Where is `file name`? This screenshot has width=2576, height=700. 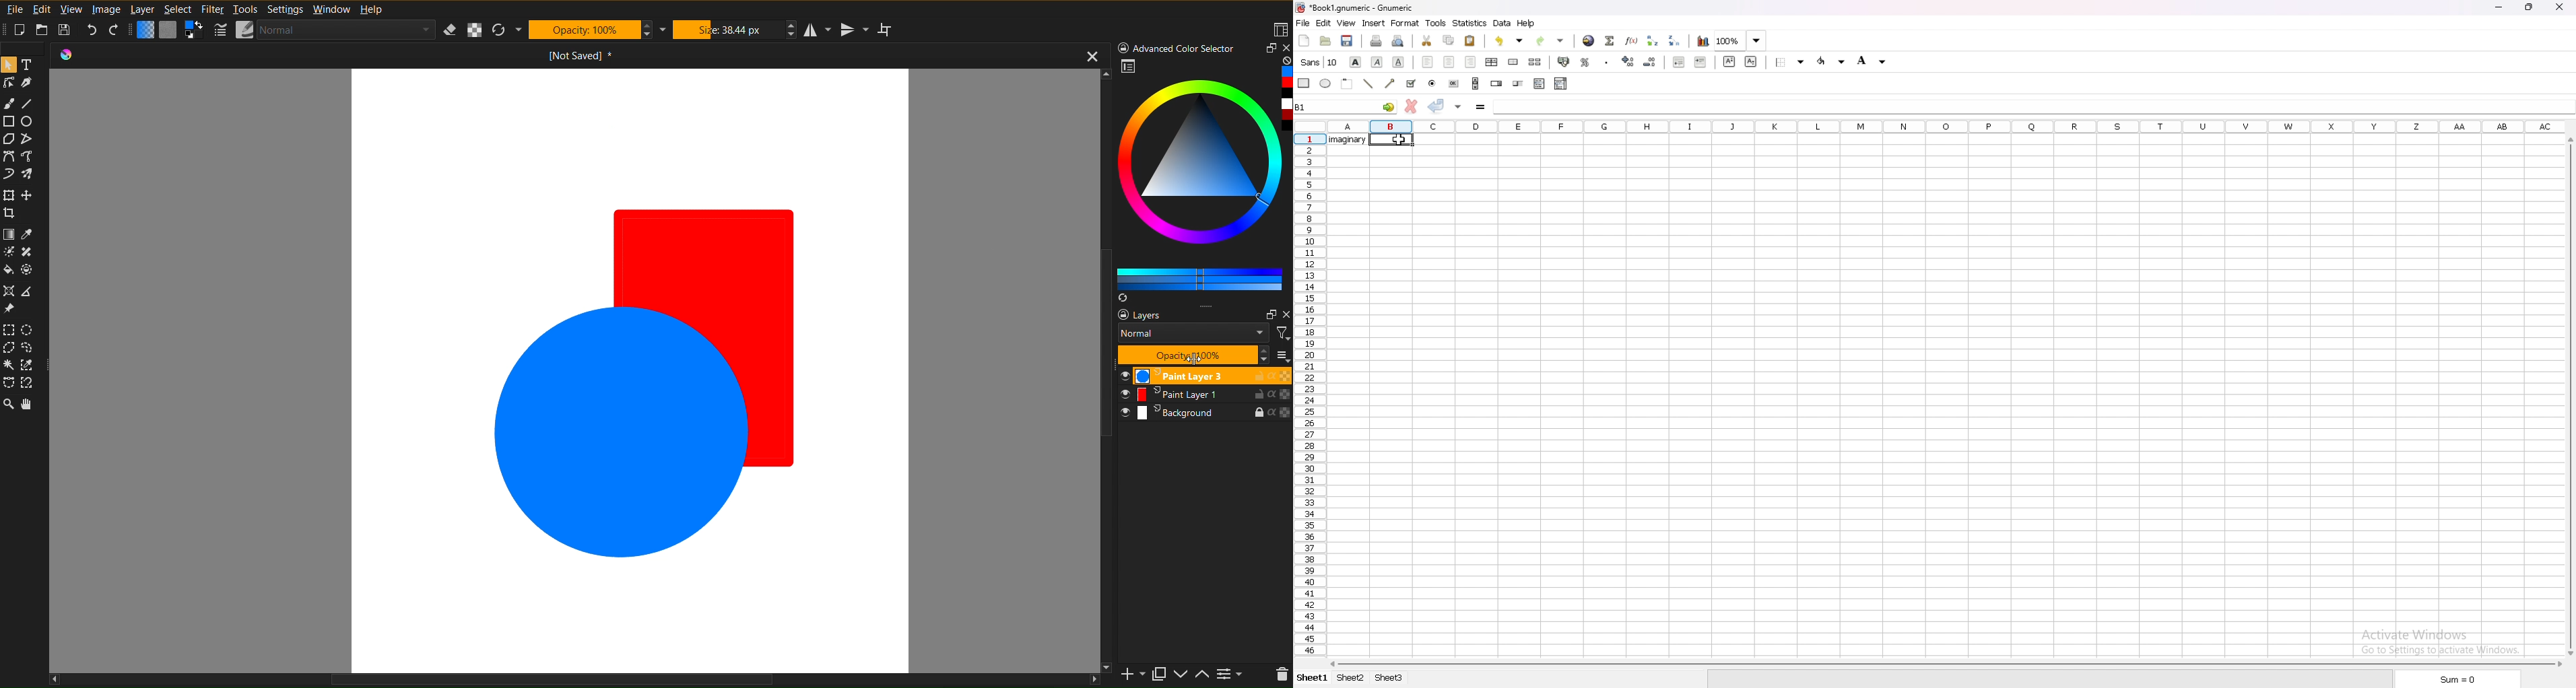 file name is located at coordinates (1355, 8).